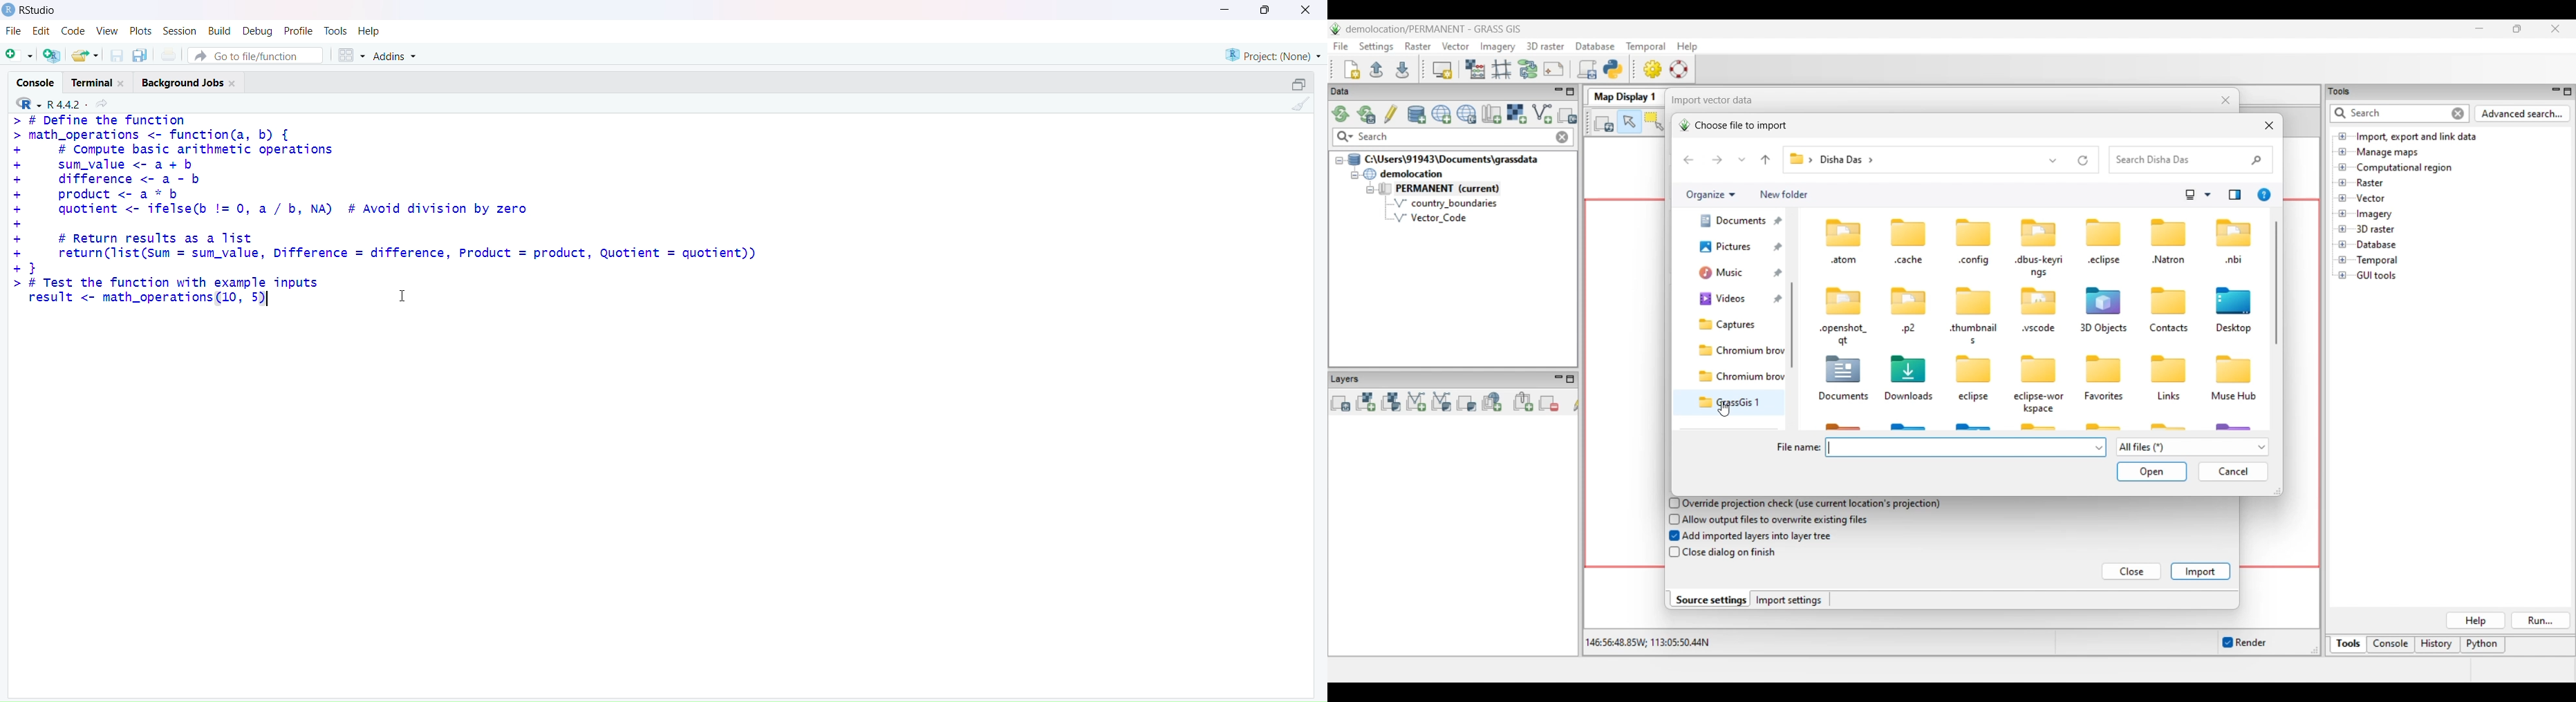  What do you see at coordinates (1298, 82) in the screenshot?
I see `Maximize` at bounding box center [1298, 82].